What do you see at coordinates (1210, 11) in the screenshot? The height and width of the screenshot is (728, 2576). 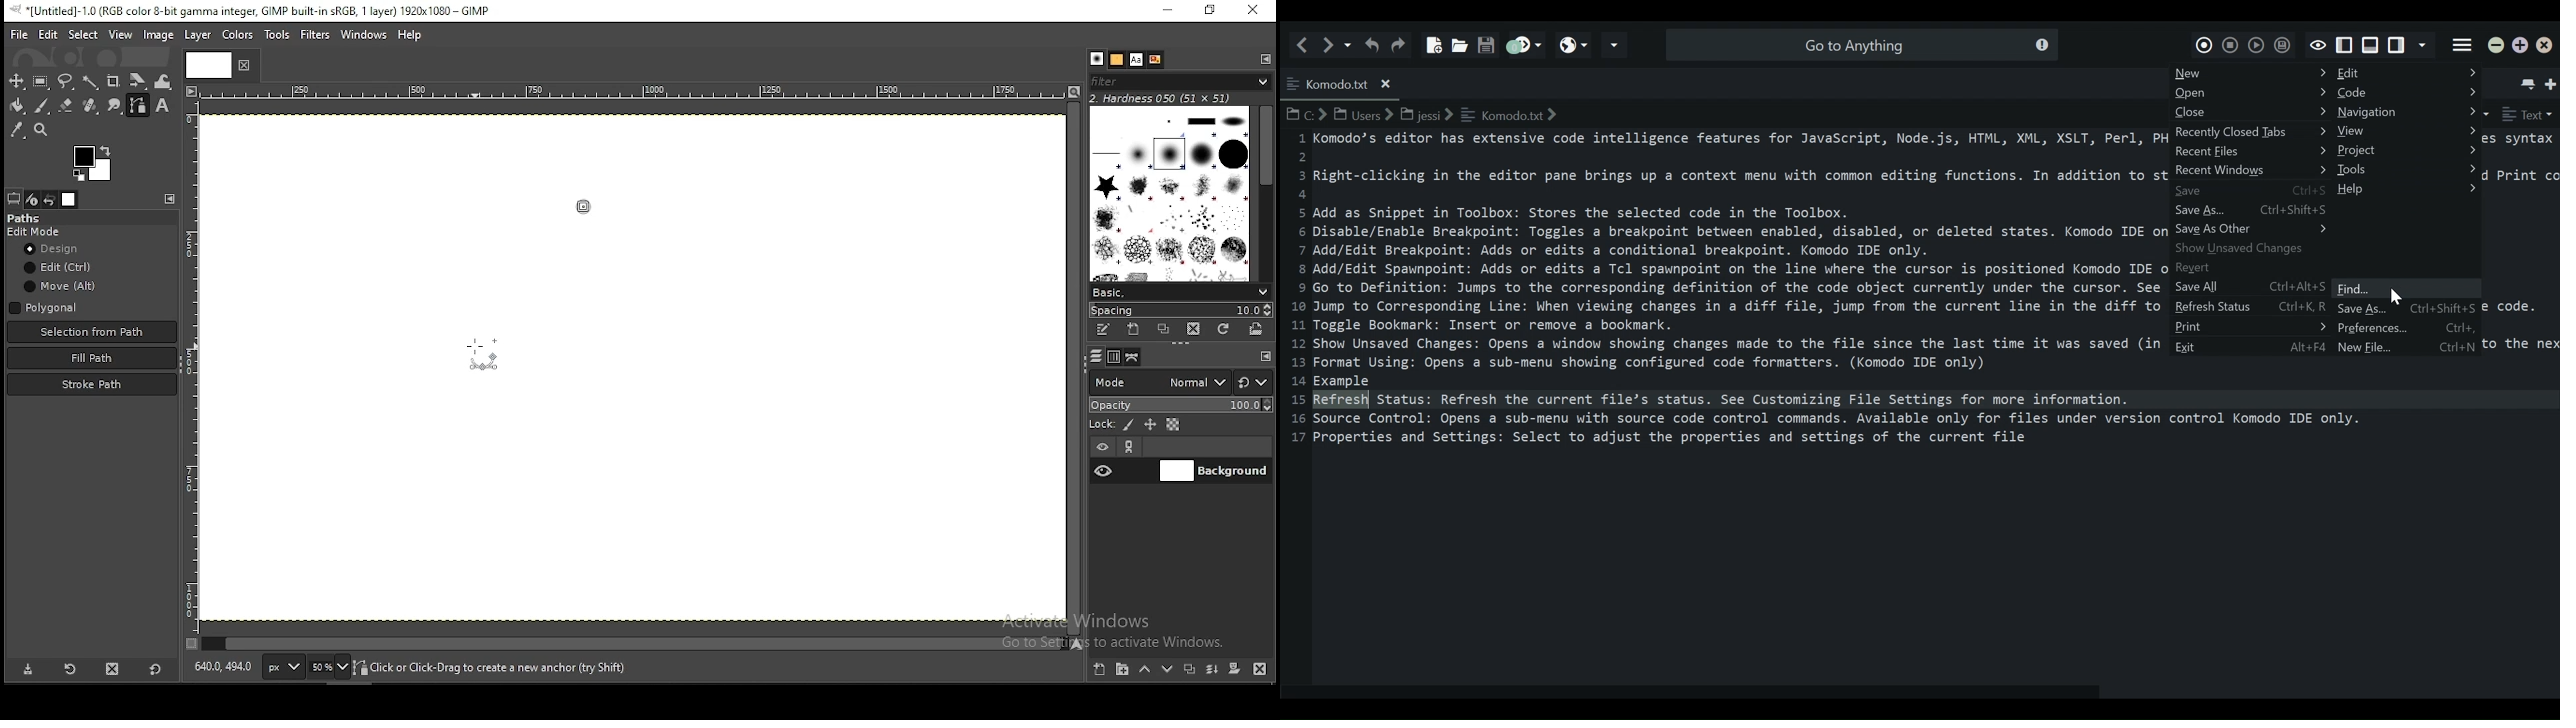 I see `restore` at bounding box center [1210, 11].